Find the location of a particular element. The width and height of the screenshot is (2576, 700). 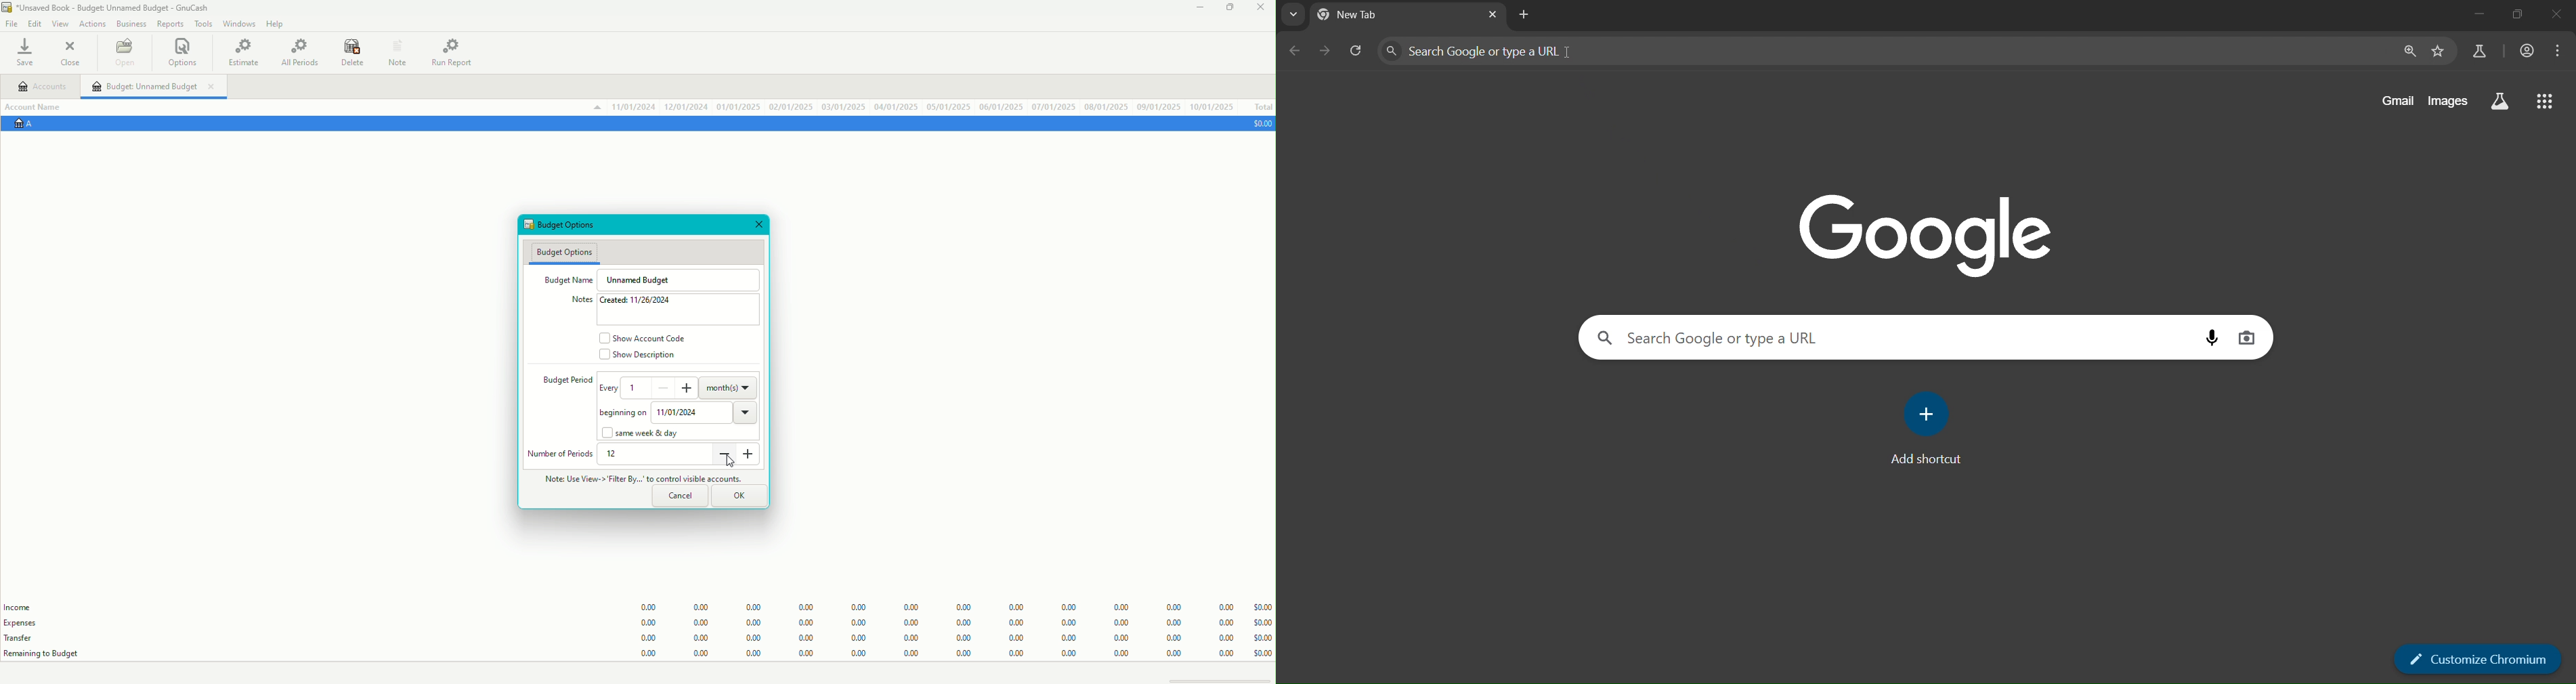

every is located at coordinates (610, 392).